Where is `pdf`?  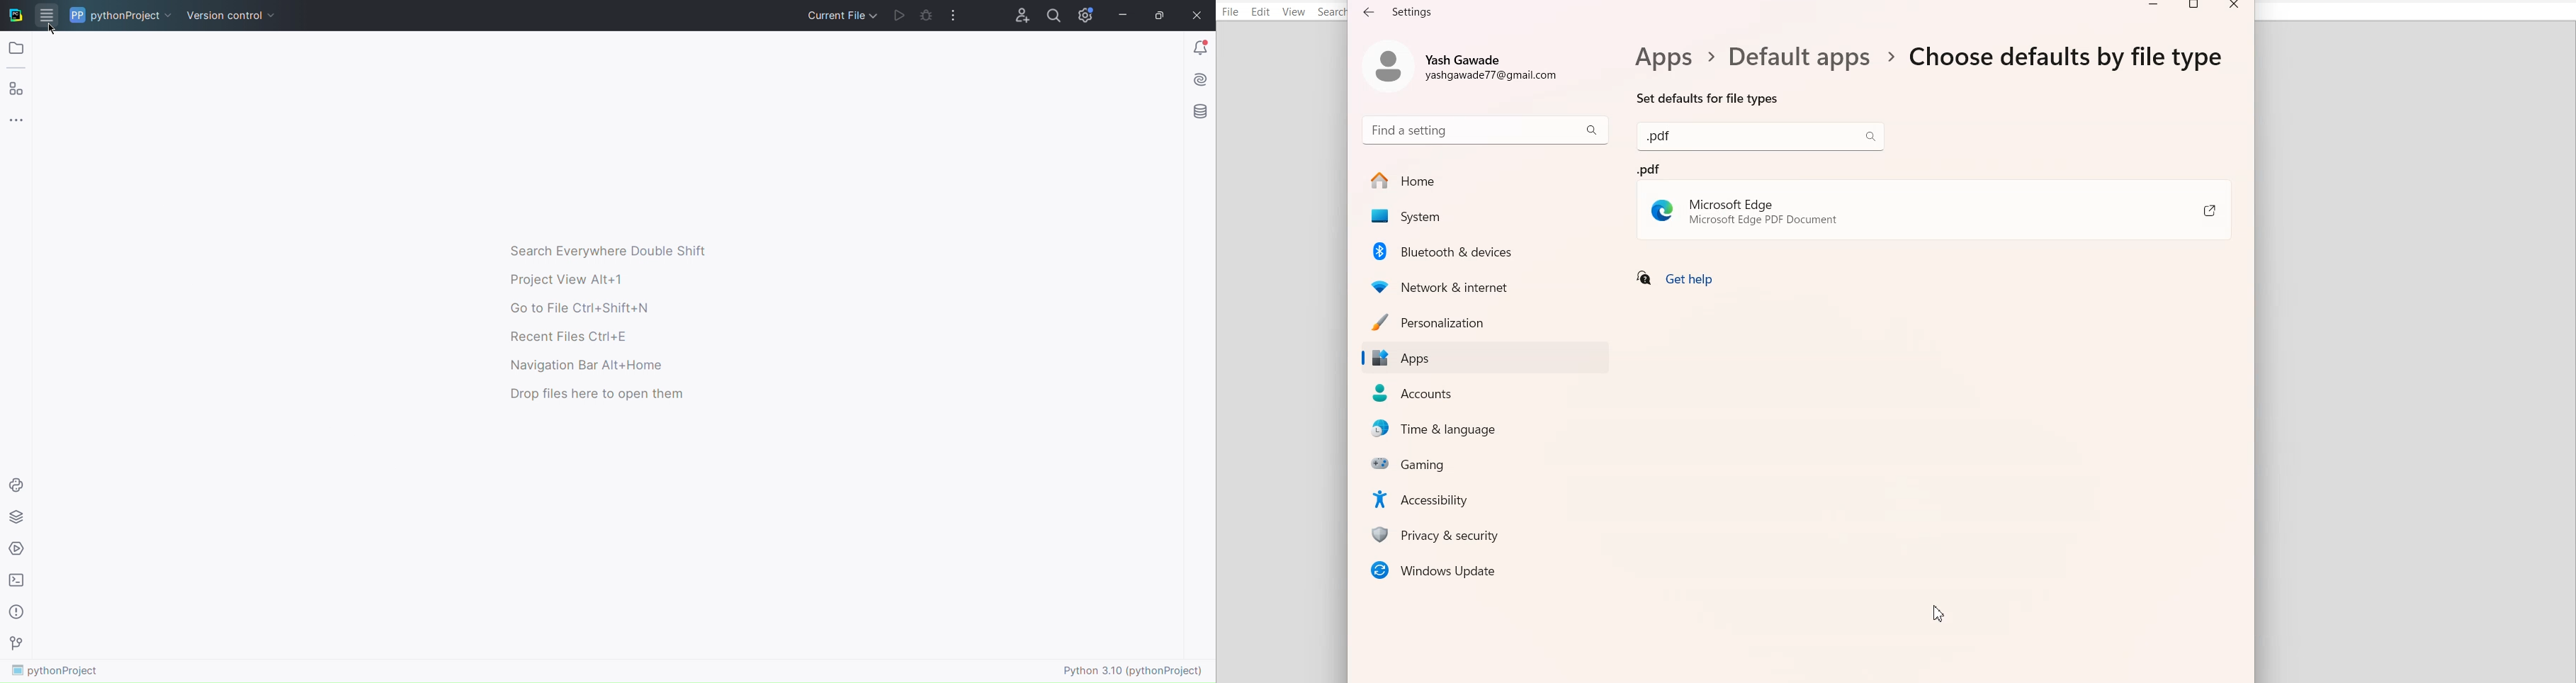
pdf is located at coordinates (1662, 167).